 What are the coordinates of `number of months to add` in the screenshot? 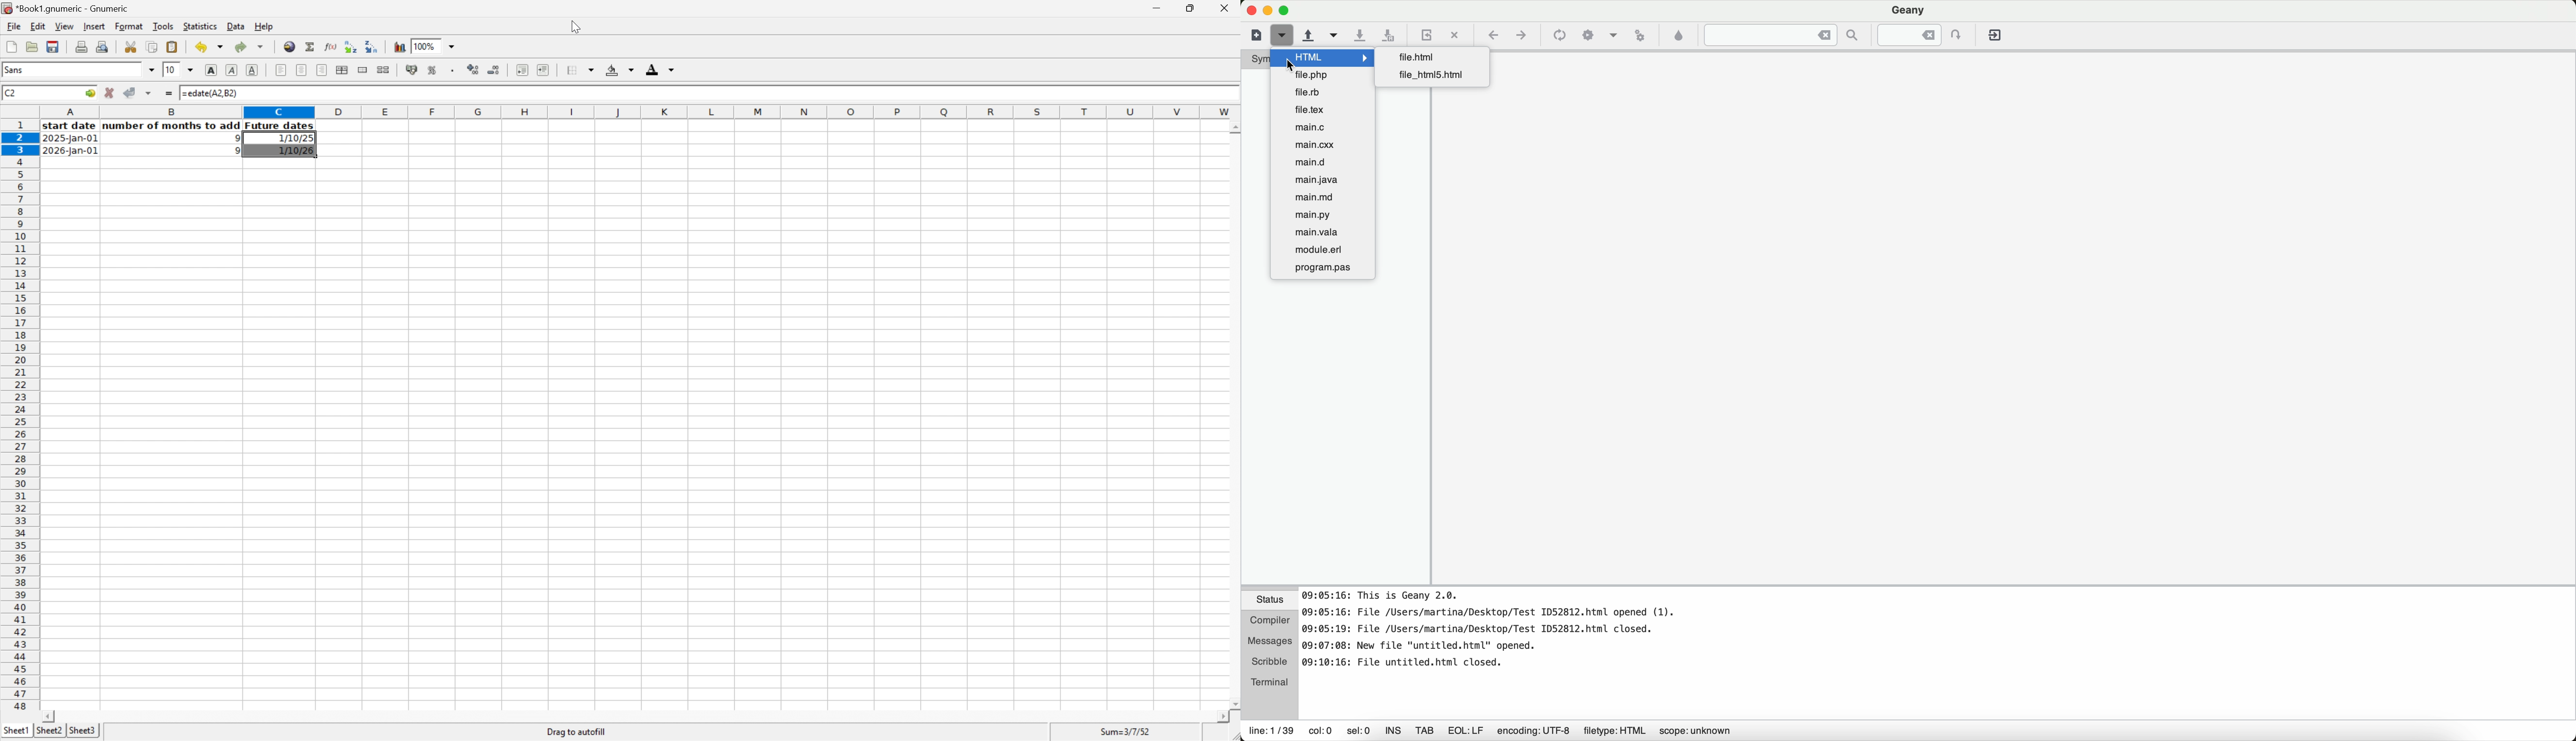 It's located at (172, 126).